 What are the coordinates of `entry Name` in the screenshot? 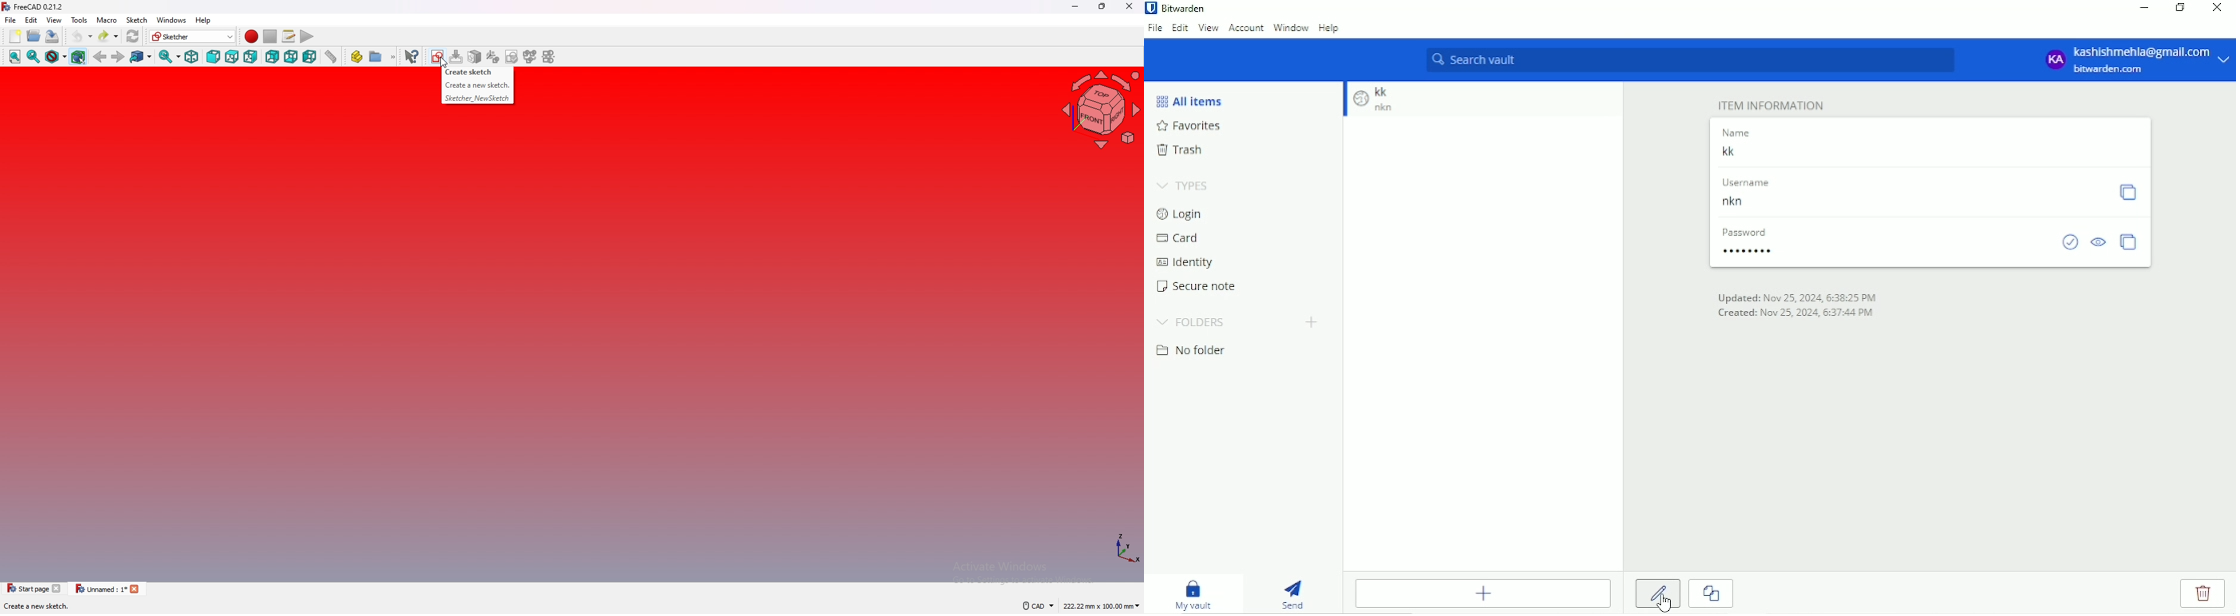 It's located at (1740, 153).